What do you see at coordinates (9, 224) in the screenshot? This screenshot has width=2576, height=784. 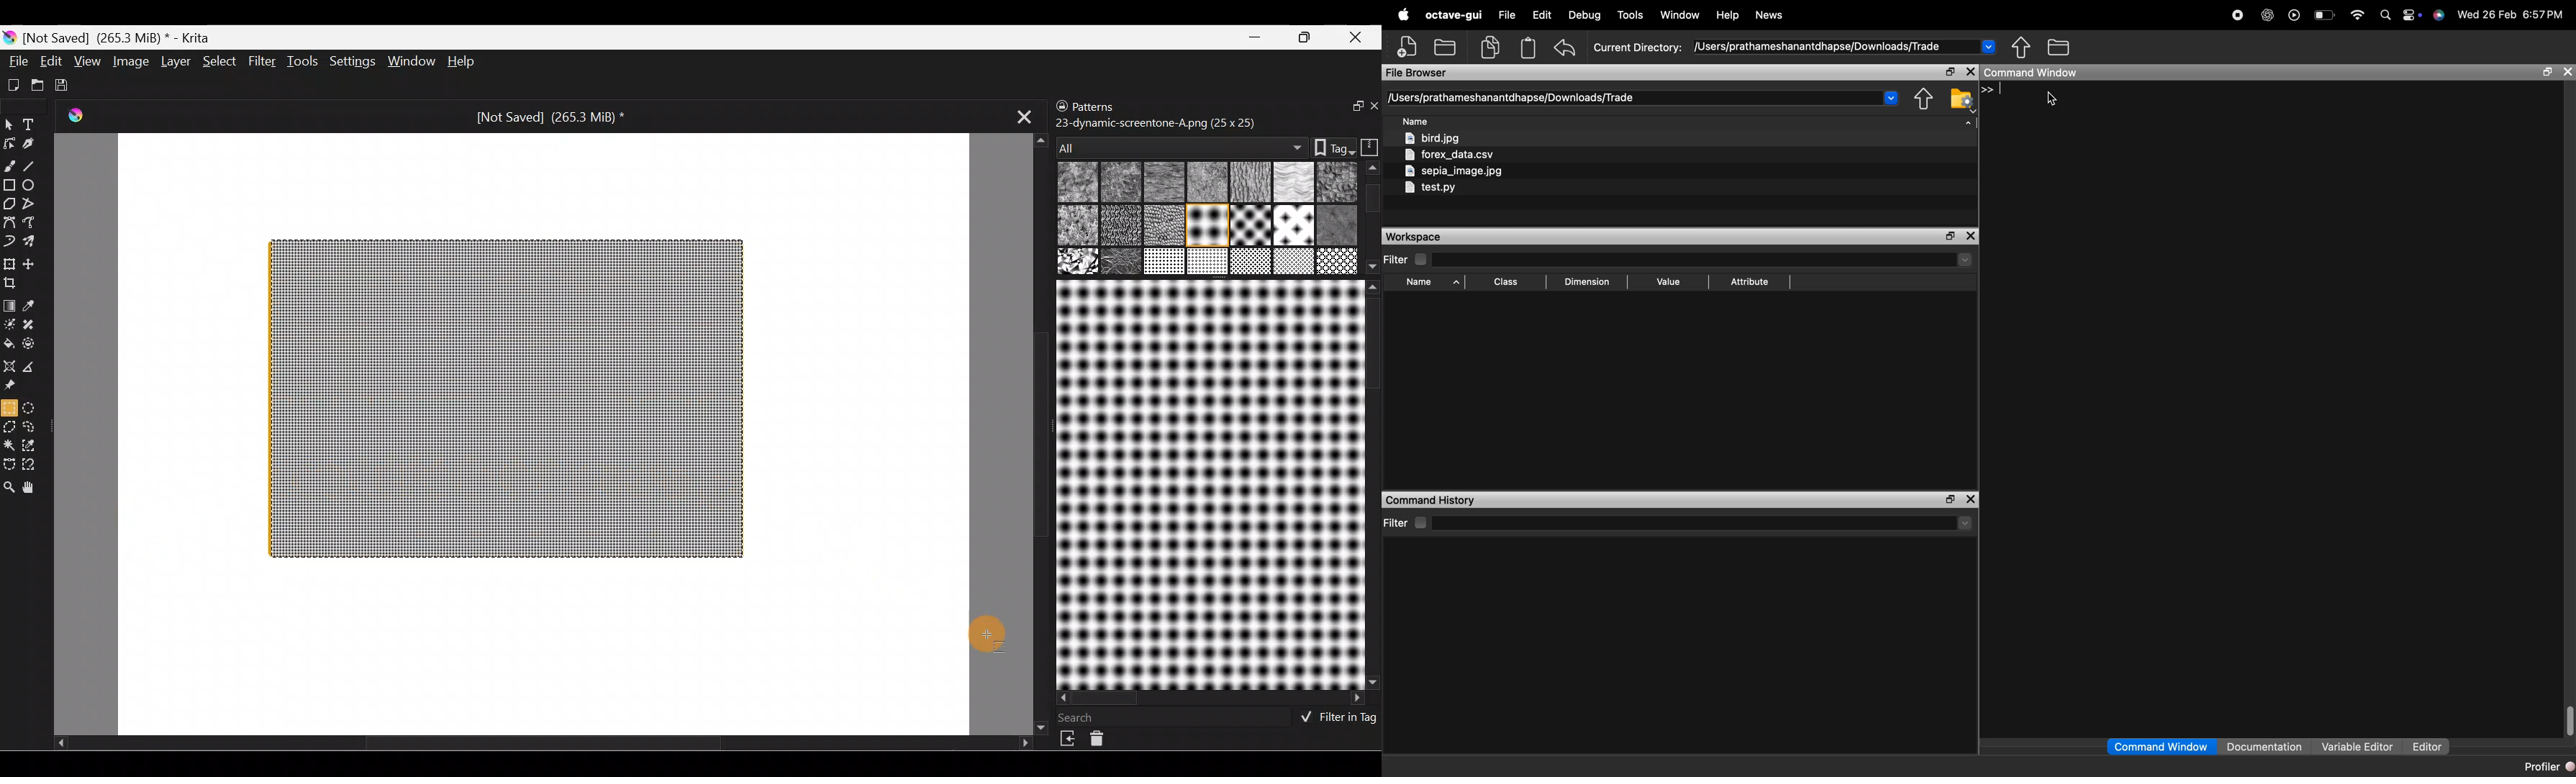 I see `Bezier curve tool` at bounding box center [9, 224].